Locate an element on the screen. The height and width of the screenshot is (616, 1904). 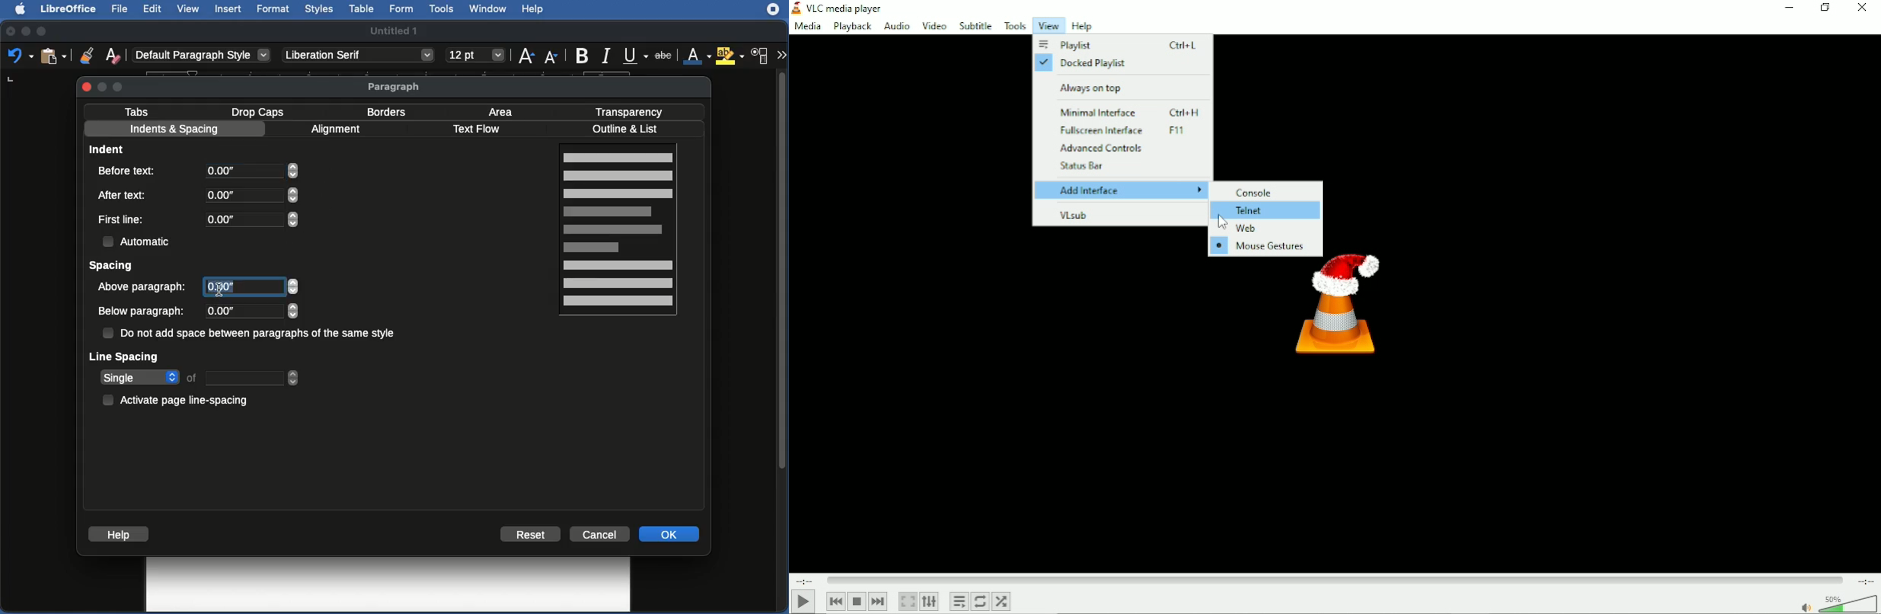
Minimize is located at coordinates (1785, 9).